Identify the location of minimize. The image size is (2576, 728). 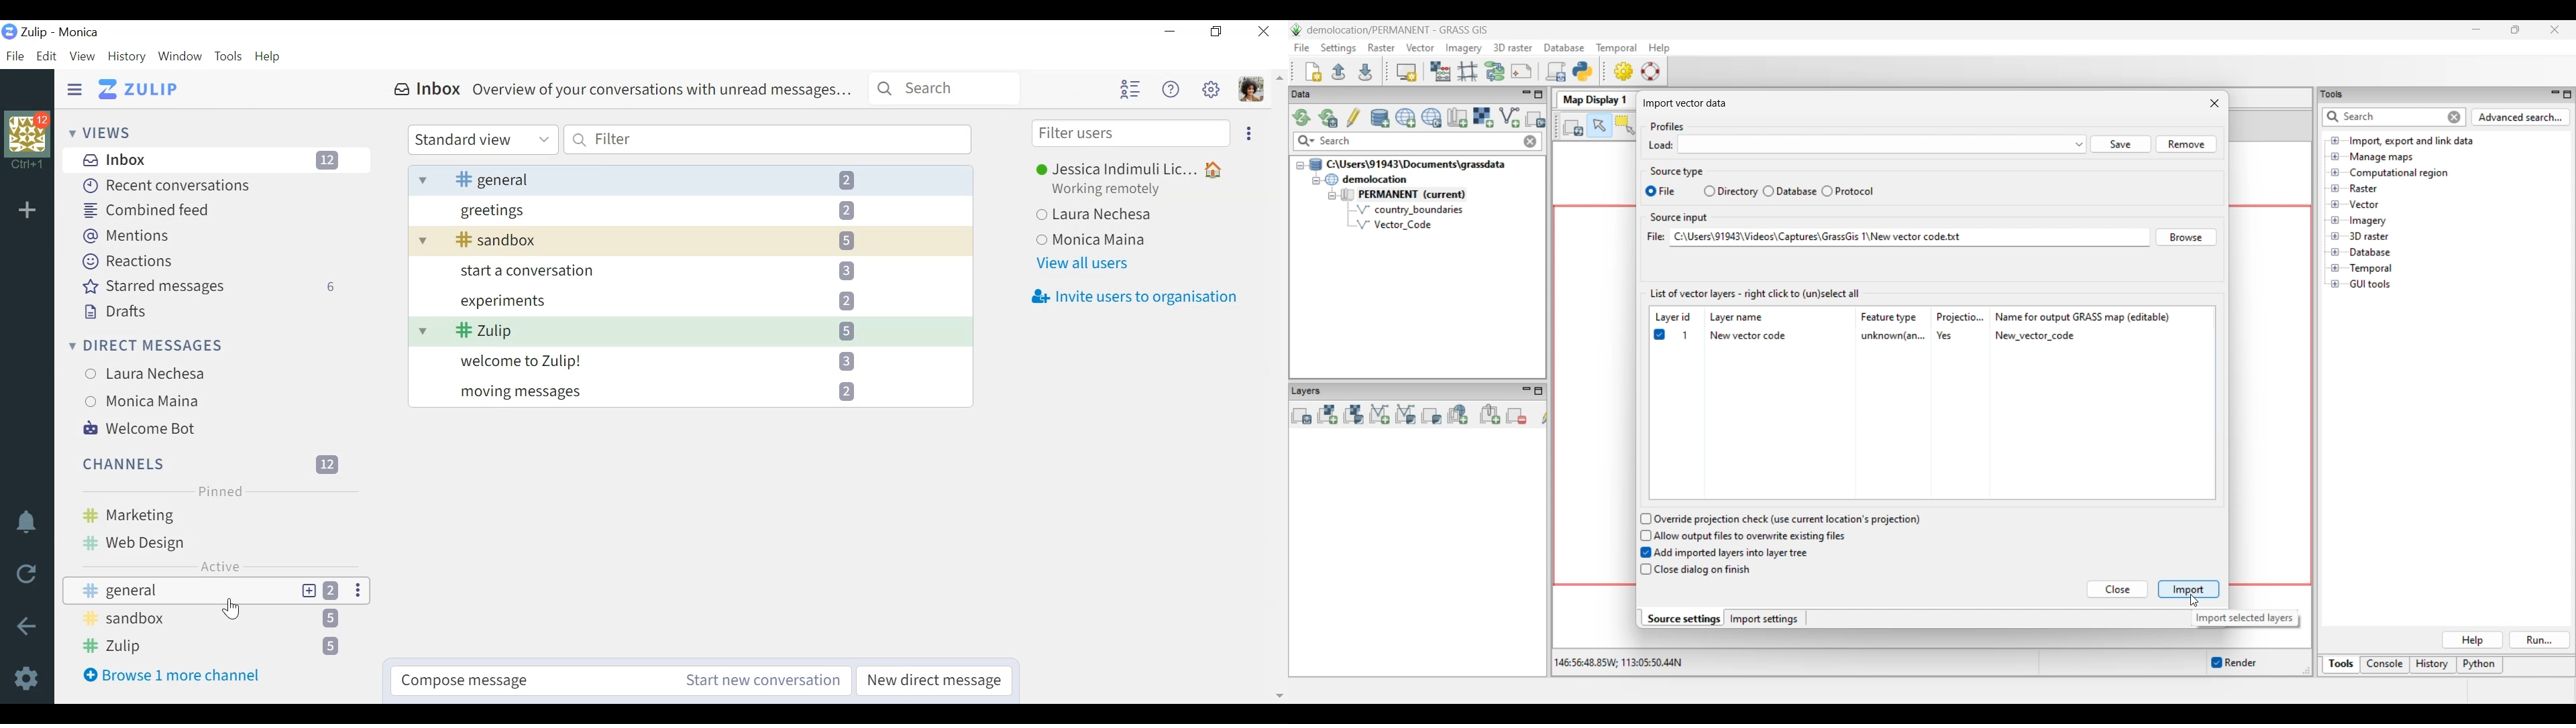
(1169, 32).